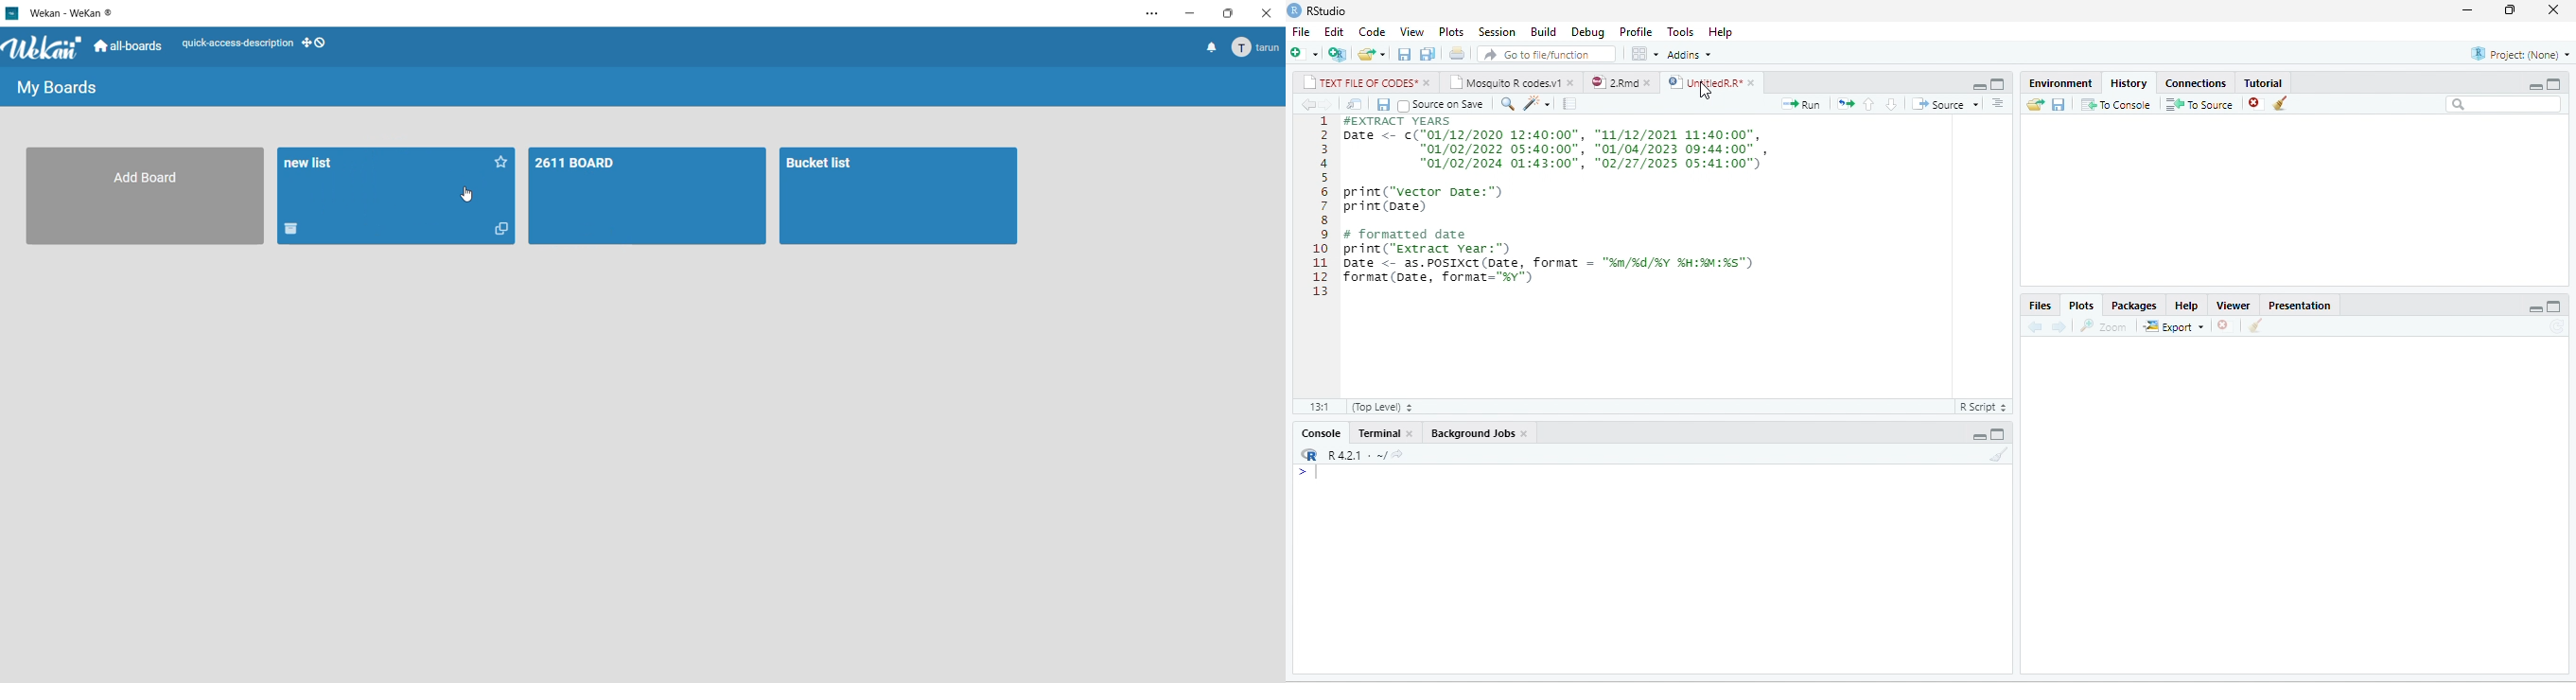  What do you see at coordinates (1548, 255) in the screenshot?
I see `# formatted date print("extract year:") Date <- as.POSIXCT(Date, format = "n/%d/%Y %H:M:%s") format(Date, format="%y")` at bounding box center [1548, 255].